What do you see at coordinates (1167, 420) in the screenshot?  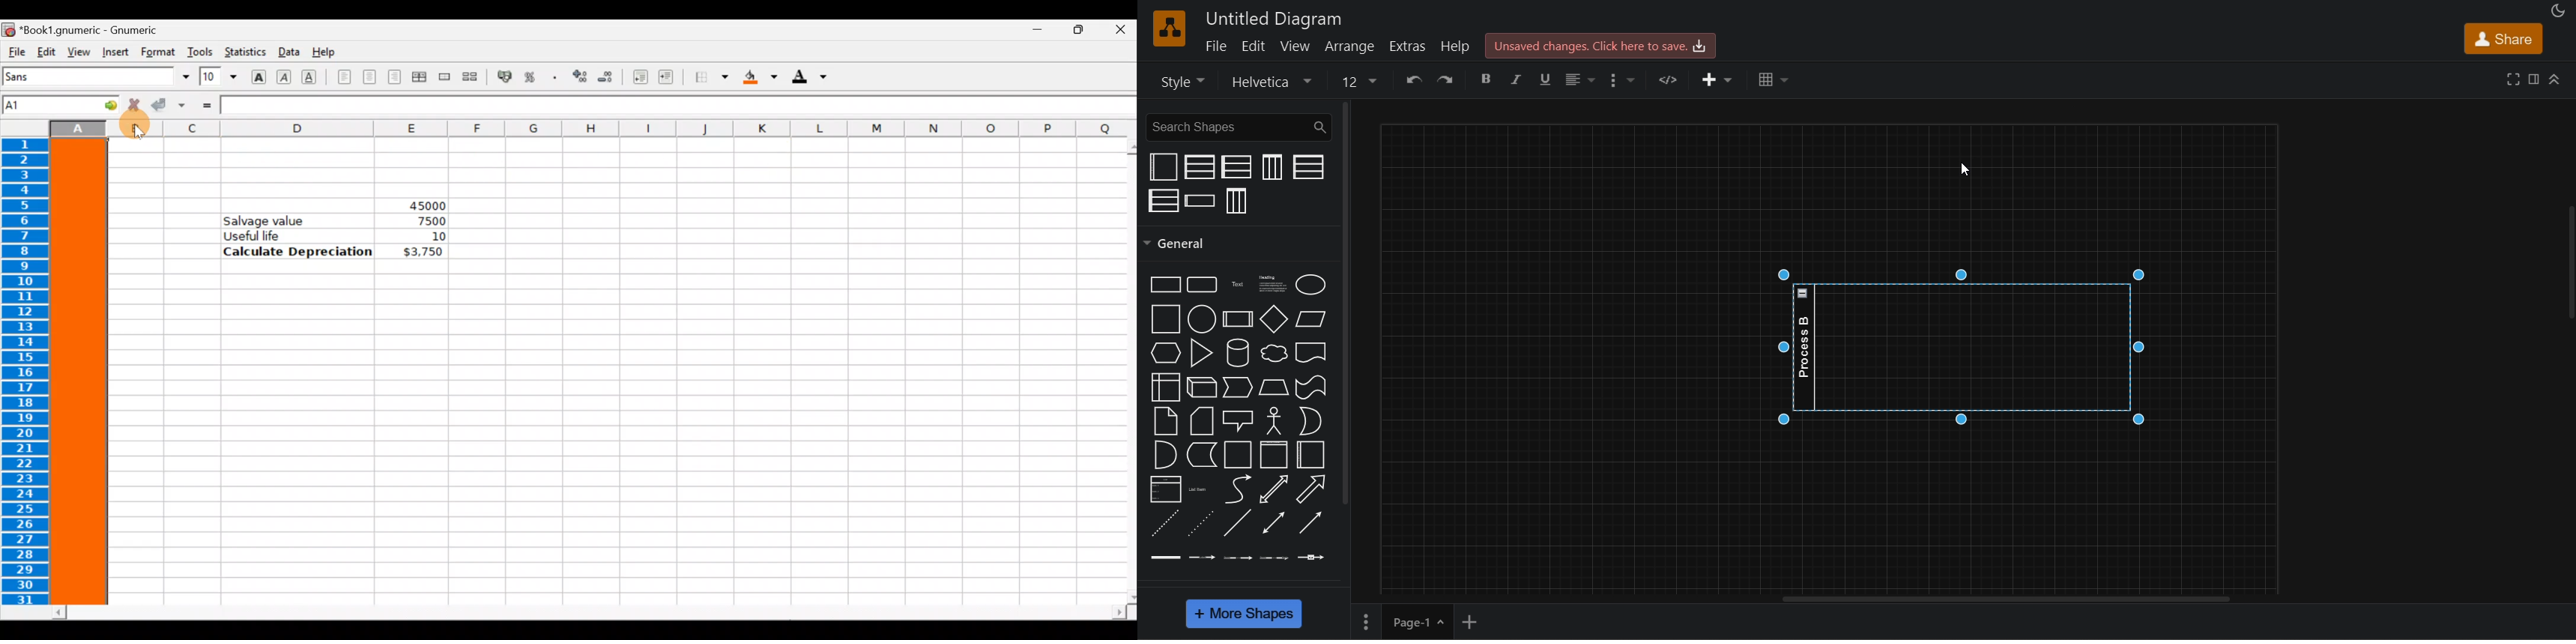 I see `note` at bounding box center [1167, 420].